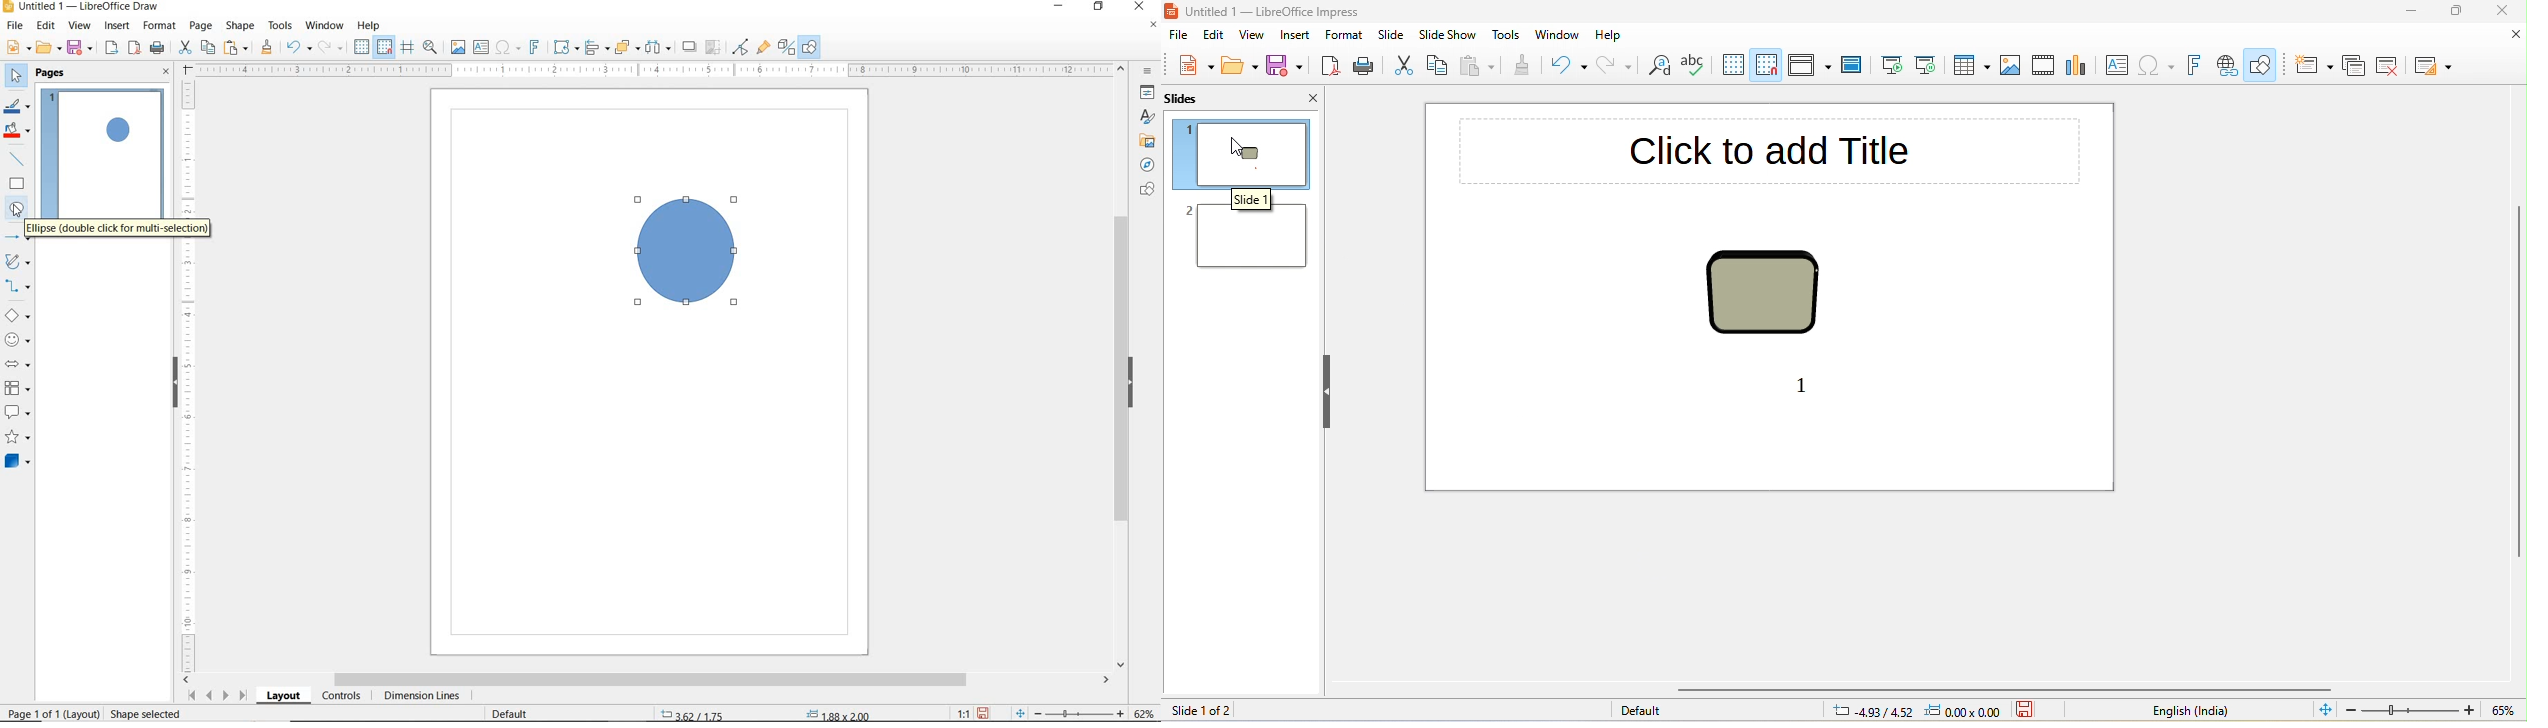 The image size is (2548, 728). What do you see at coordinates (19, 239) in the screenshot?
I see `LINES AND ARROWS` at bounding box center [19, 239].